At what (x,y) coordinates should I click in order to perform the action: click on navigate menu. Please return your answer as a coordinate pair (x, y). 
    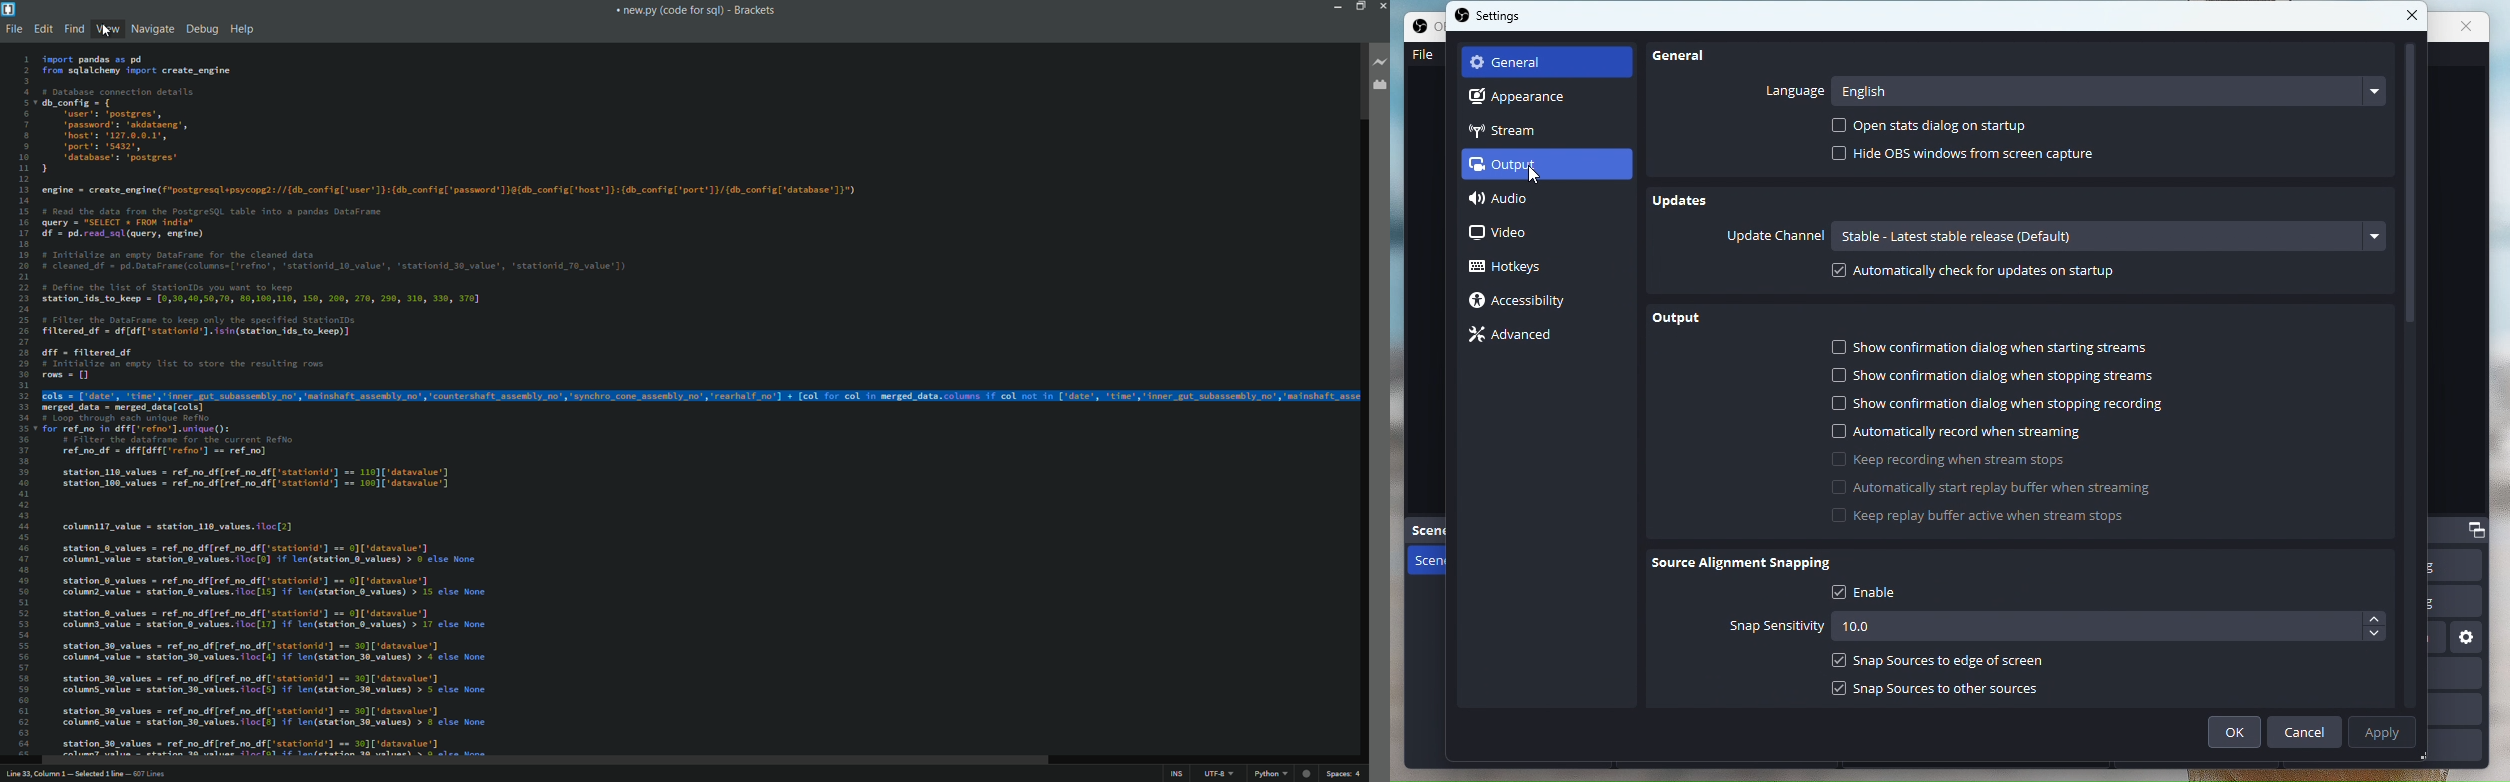
    Looking at the image, I should click on (151, 30).